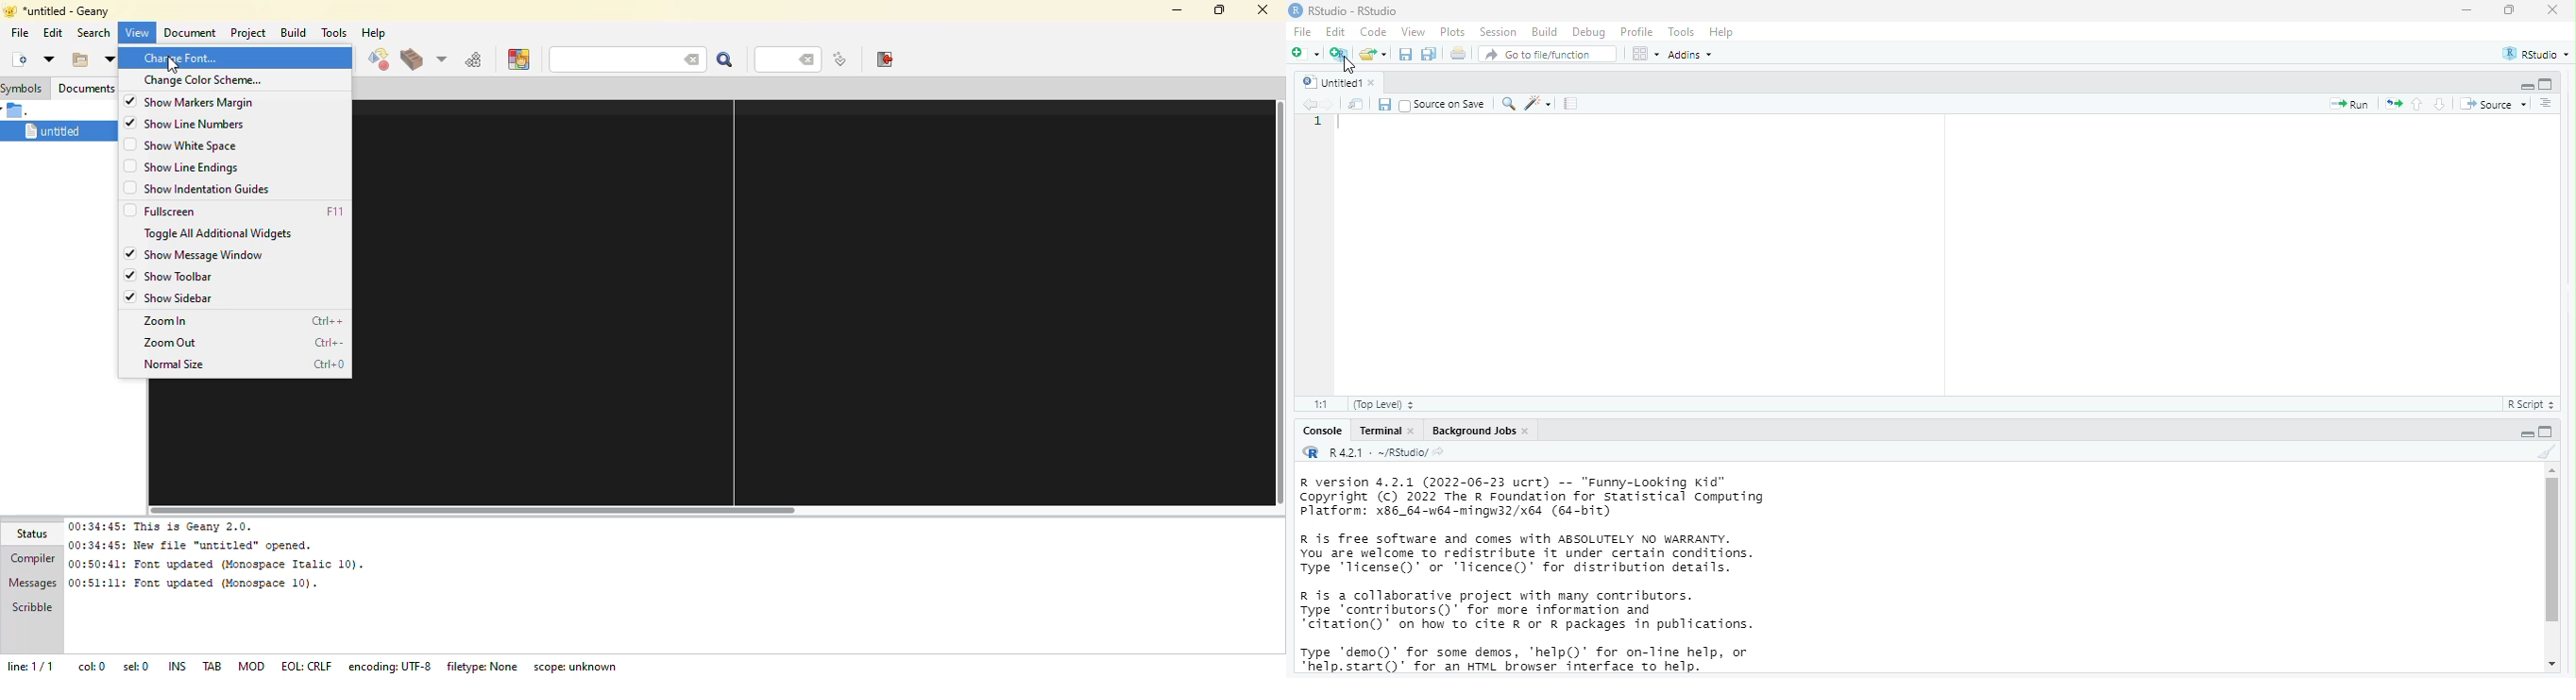 Image resolution: width=2576 pixels, height=700 pixels. Describe the element at coordinates (1338, 32) in the screenshot. I see `edit` at that location.